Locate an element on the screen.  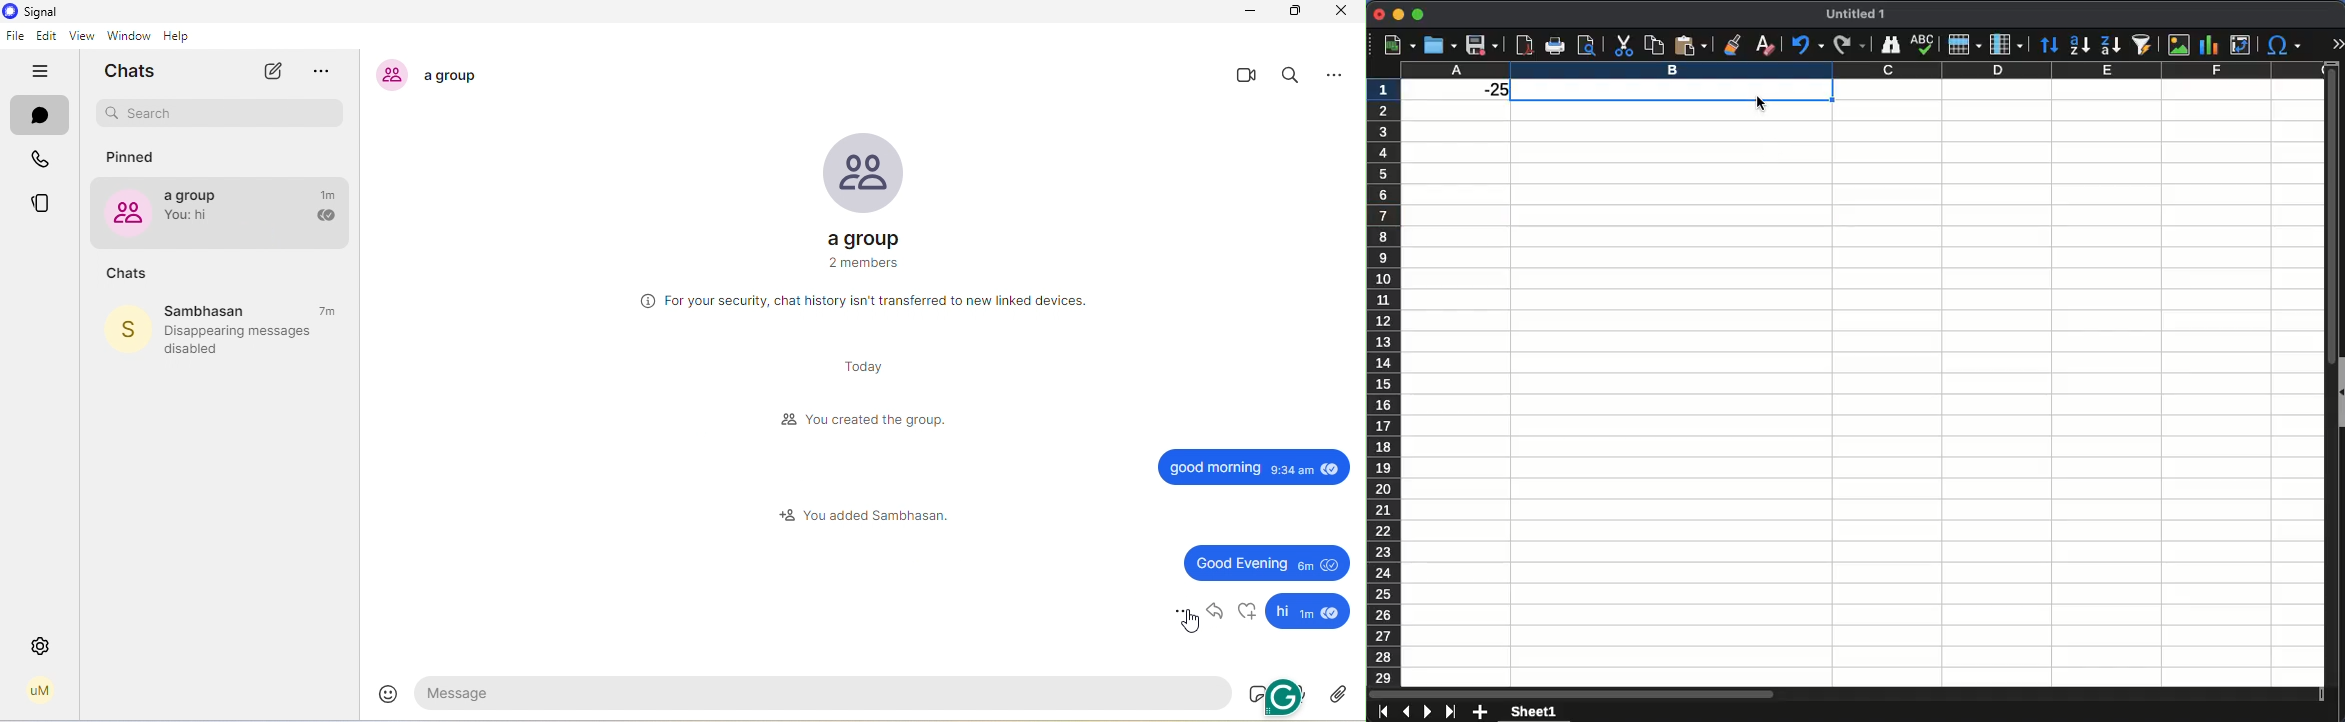
a group is located at coordinates (198, 210).